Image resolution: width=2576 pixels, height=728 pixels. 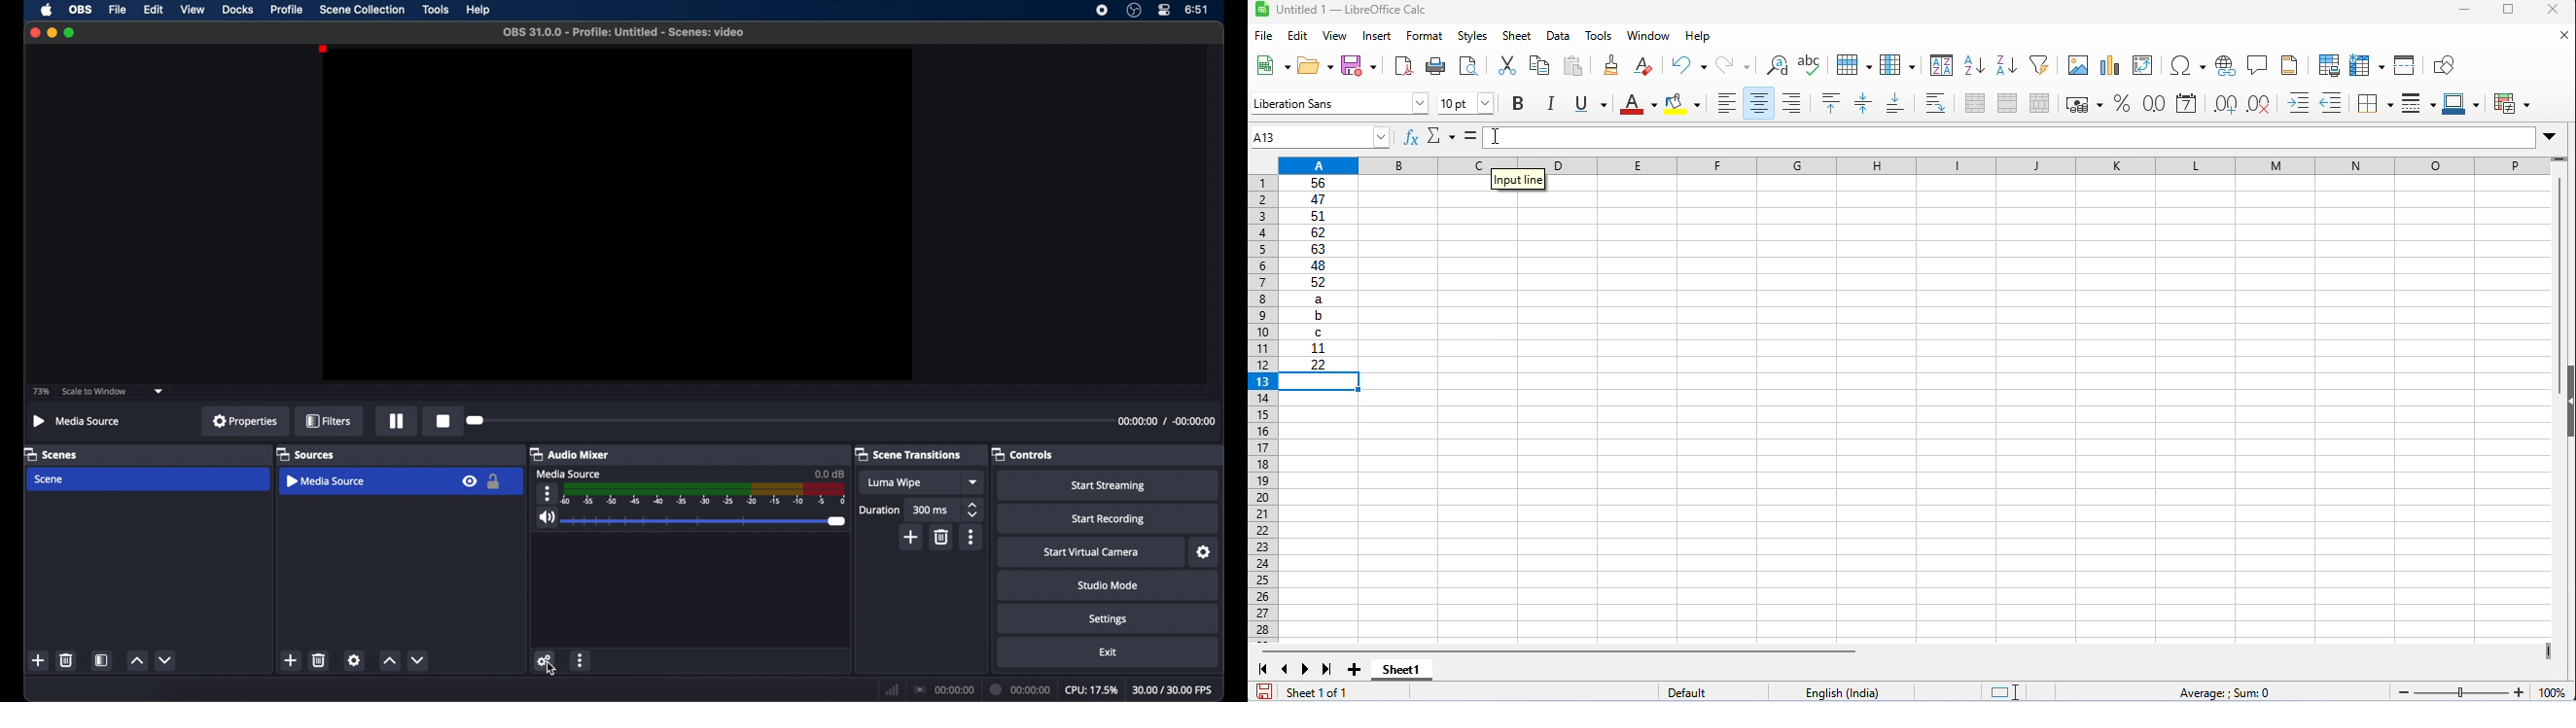 What do you see at coordinates (1560, 651) in the screenshot?
I see `horizontal scroll bar` at bounding box center [1560, 651].